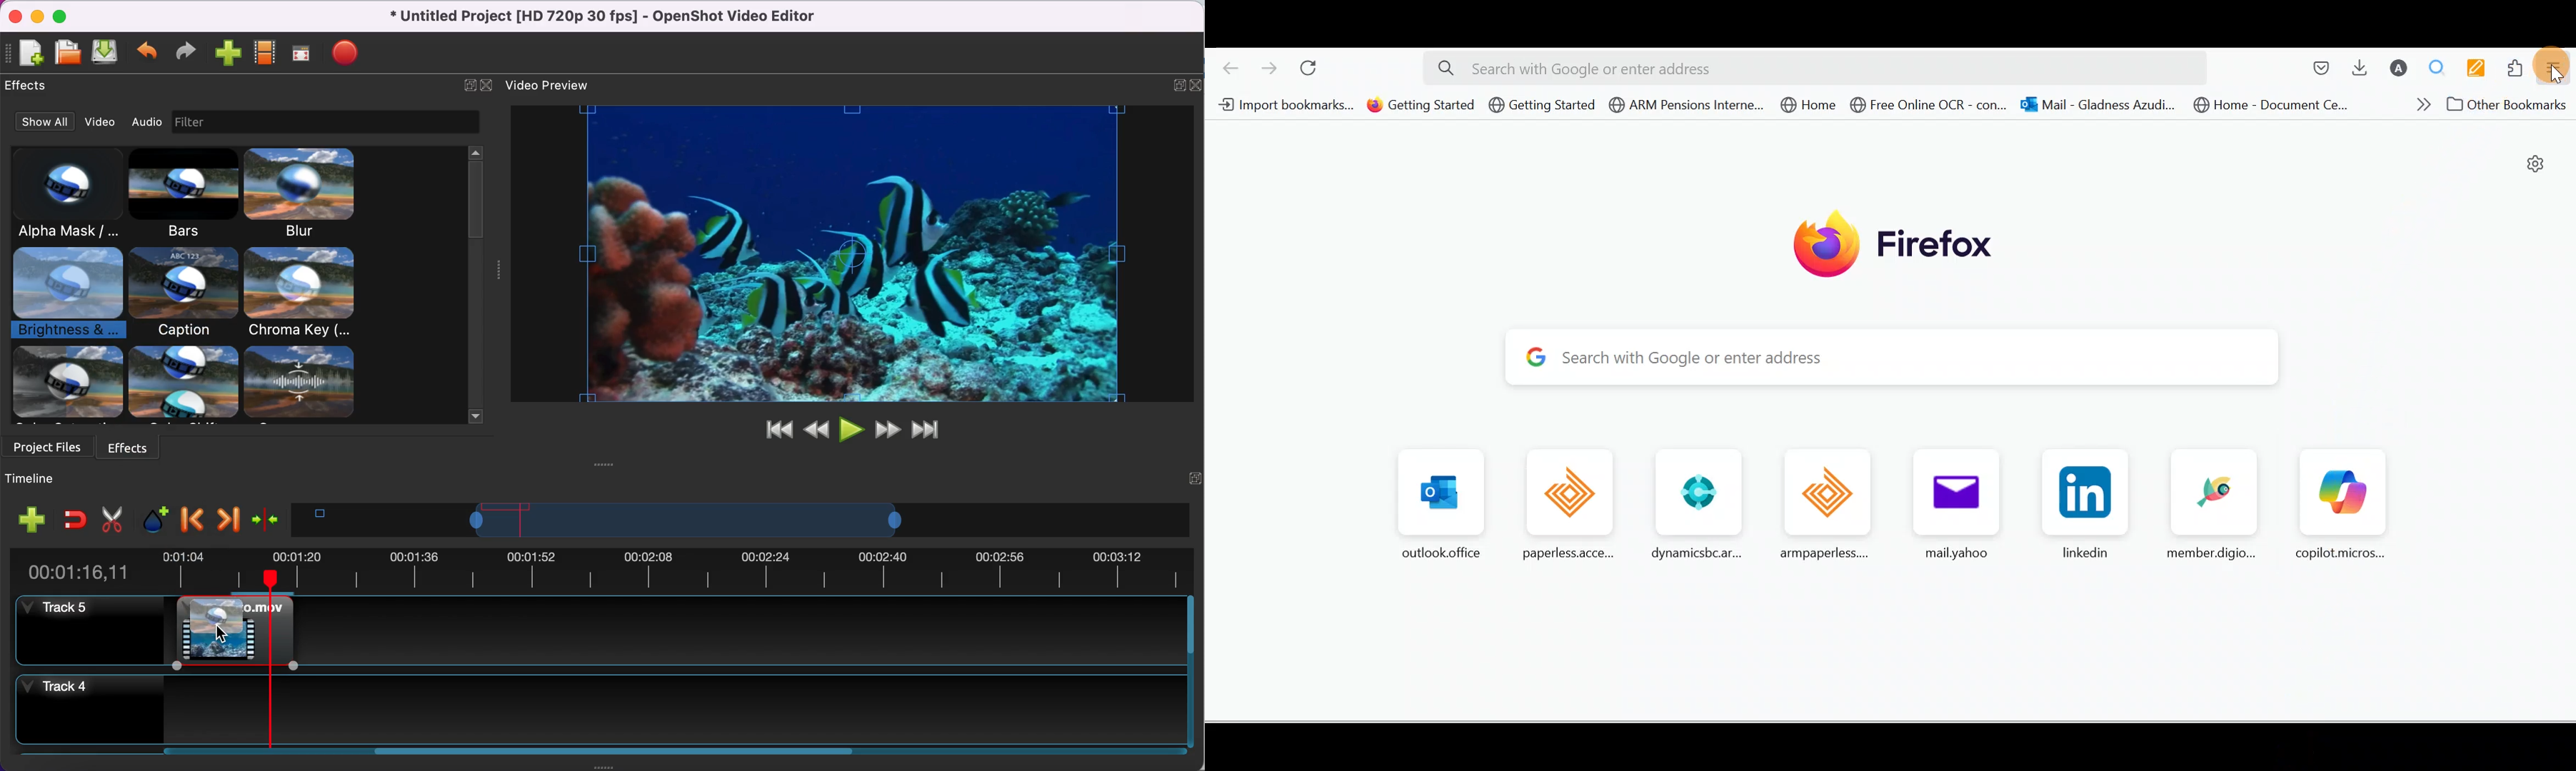 Image resolution: width=2576 pixels, height=784 pixels. Describe the element at coordinates (264, 53) in the screenshot. I see `choose profile` at that location.